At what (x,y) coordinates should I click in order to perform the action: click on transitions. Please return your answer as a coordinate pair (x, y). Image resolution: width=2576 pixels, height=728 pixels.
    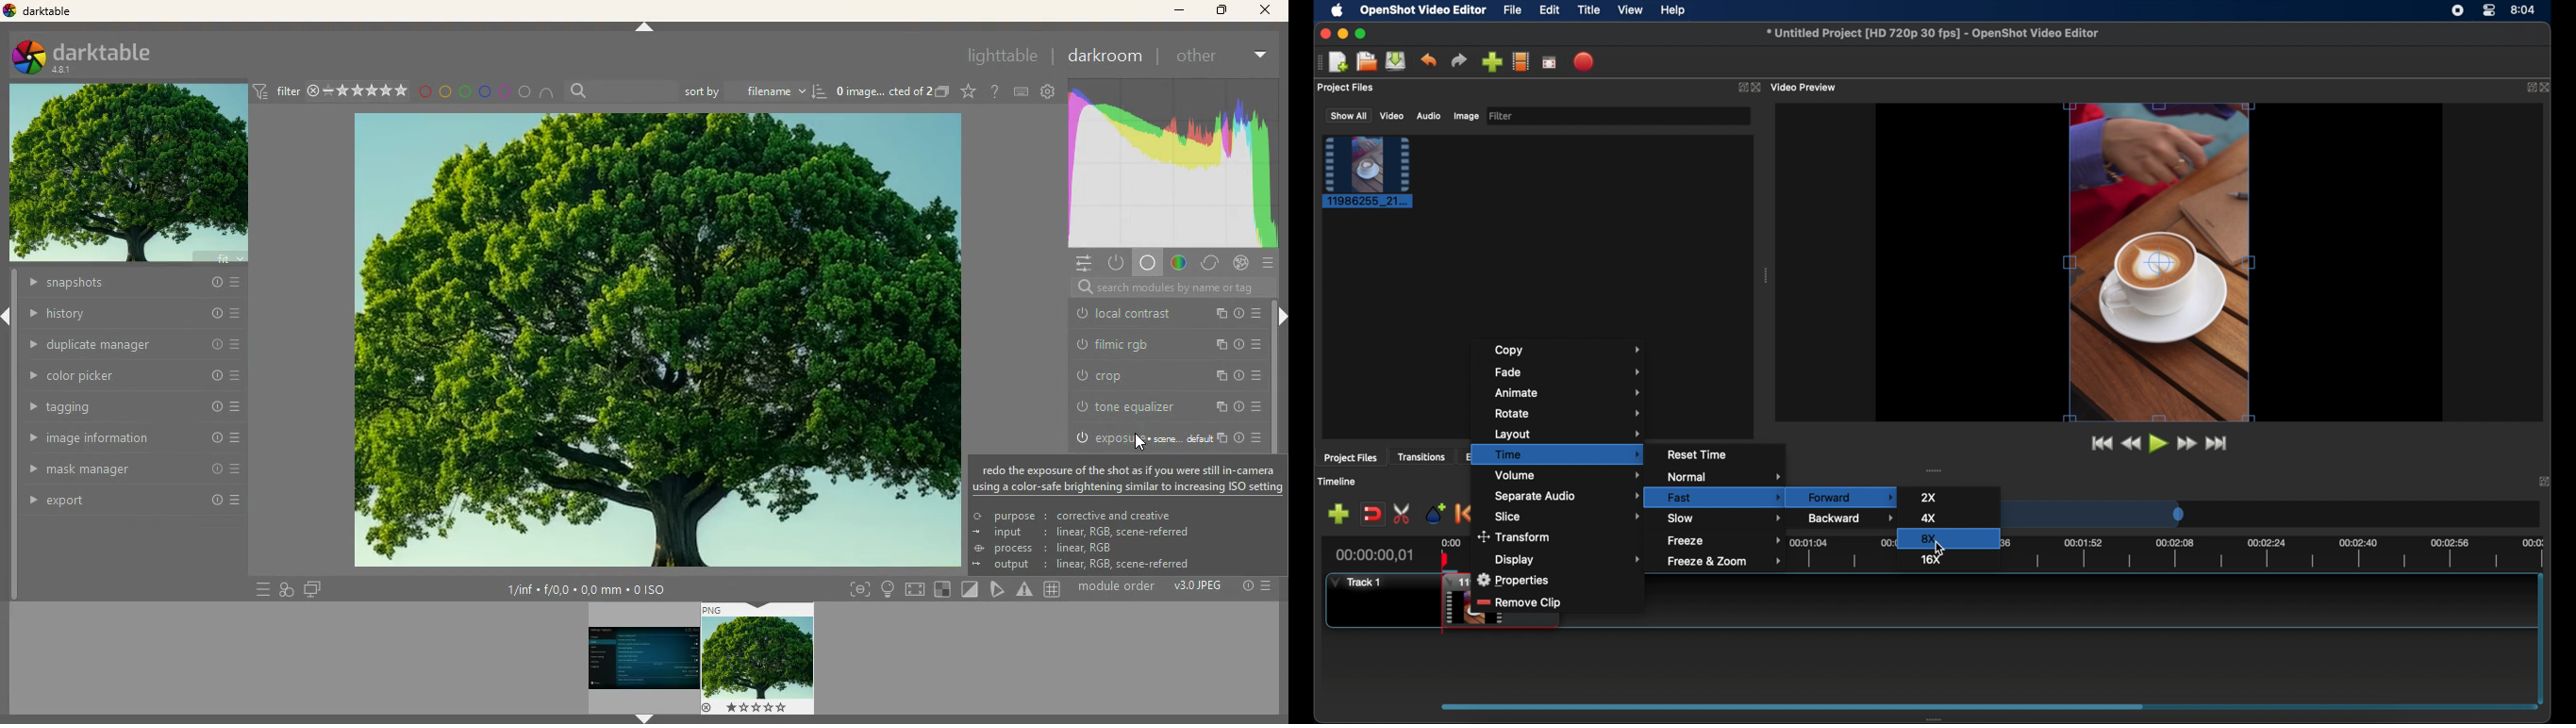
    Looking at the image, I should click on (1421, 458).